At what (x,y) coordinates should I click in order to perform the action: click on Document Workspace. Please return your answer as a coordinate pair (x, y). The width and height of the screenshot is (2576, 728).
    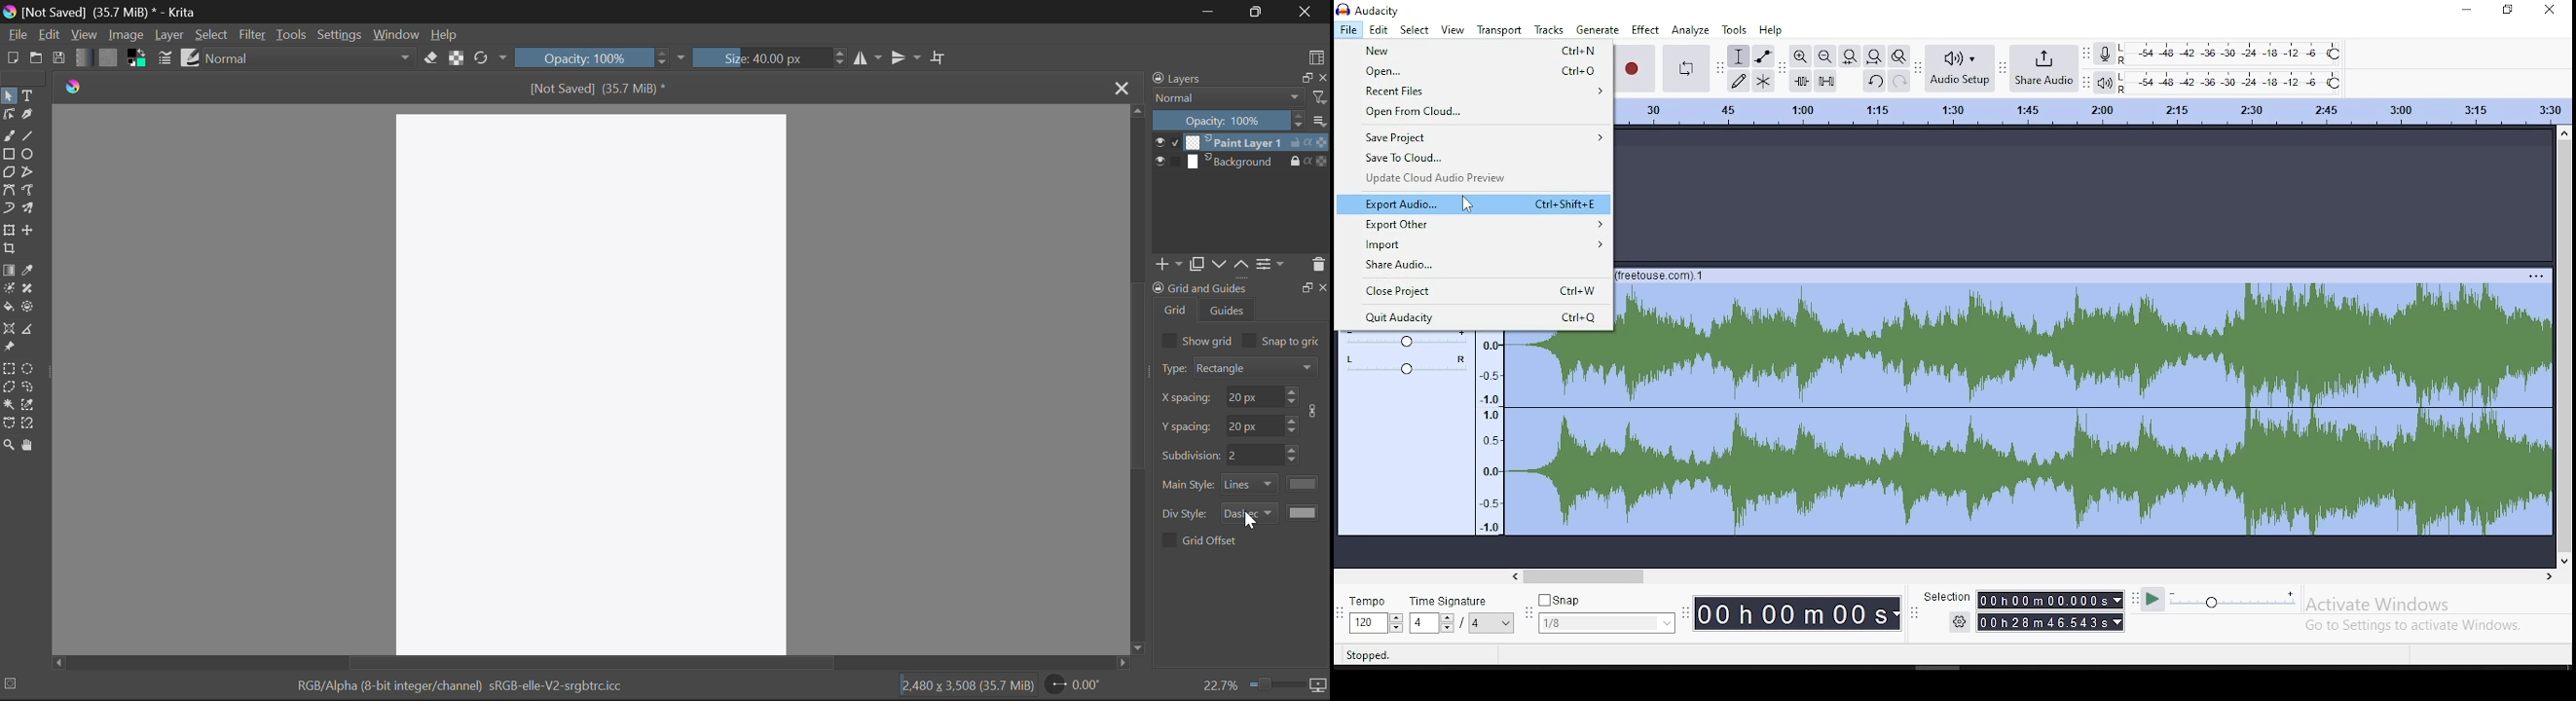
    Looking at the image, I should click on (594, 382).